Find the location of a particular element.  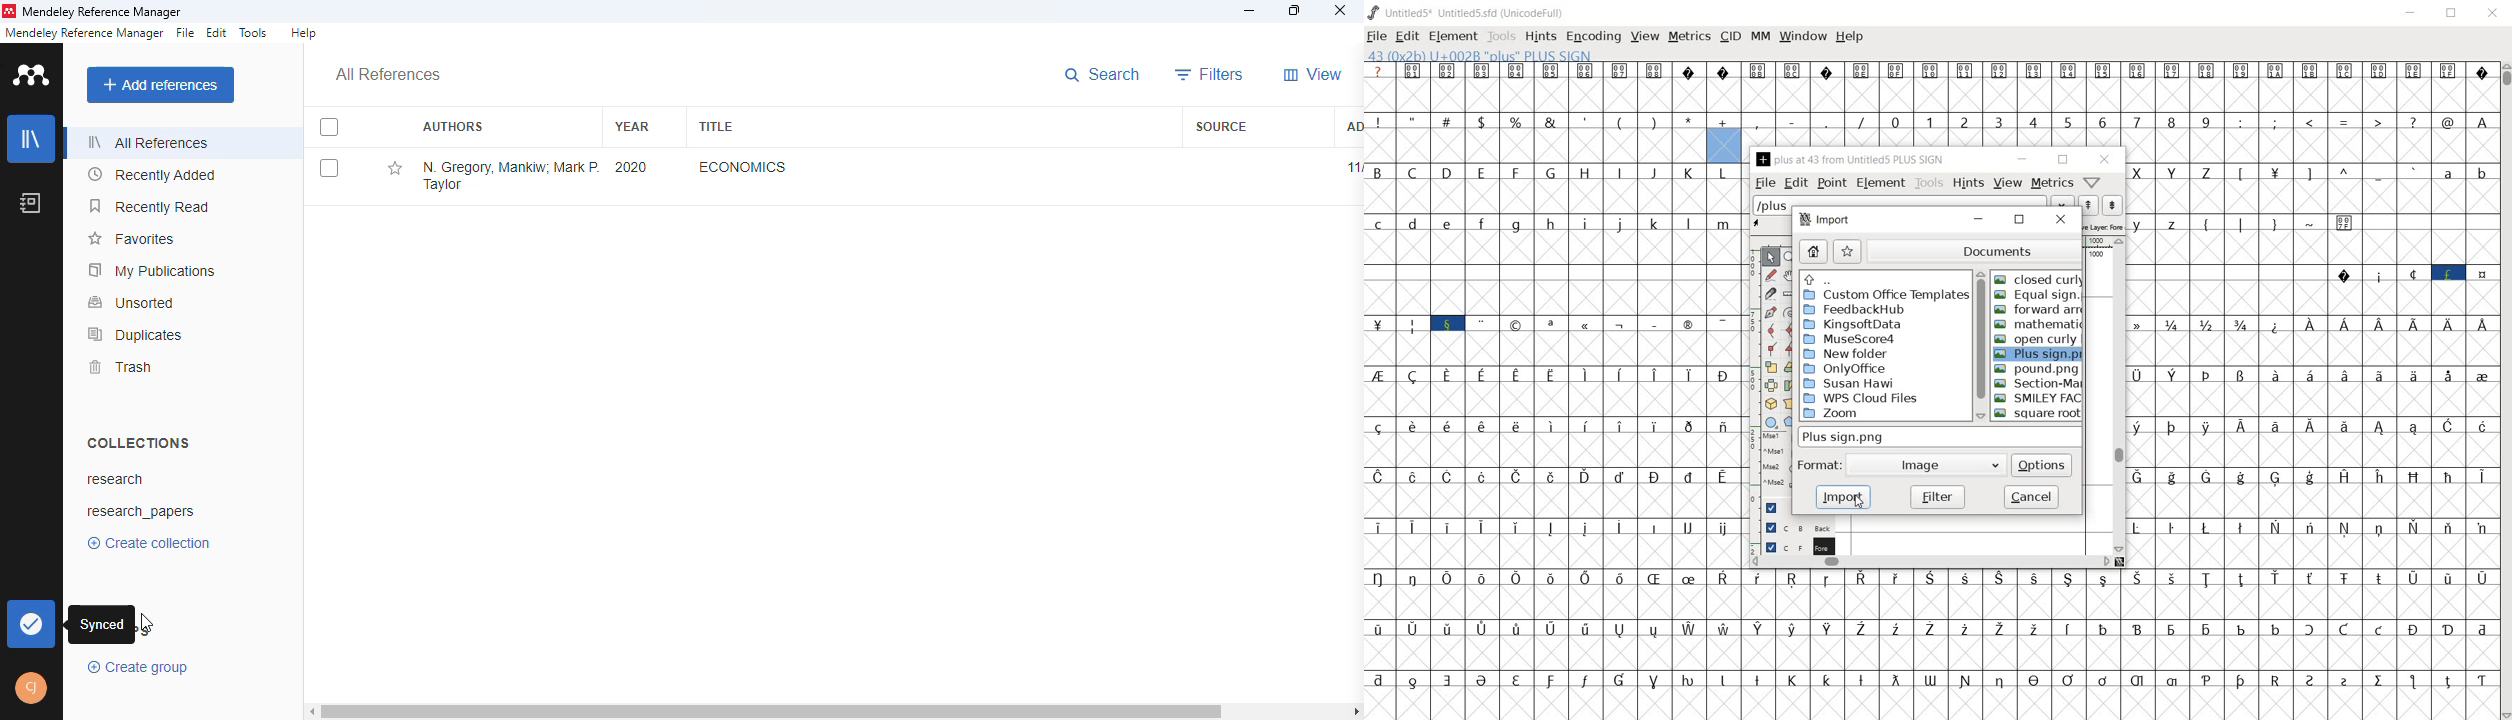

synced is located at coordinates (32, 625).